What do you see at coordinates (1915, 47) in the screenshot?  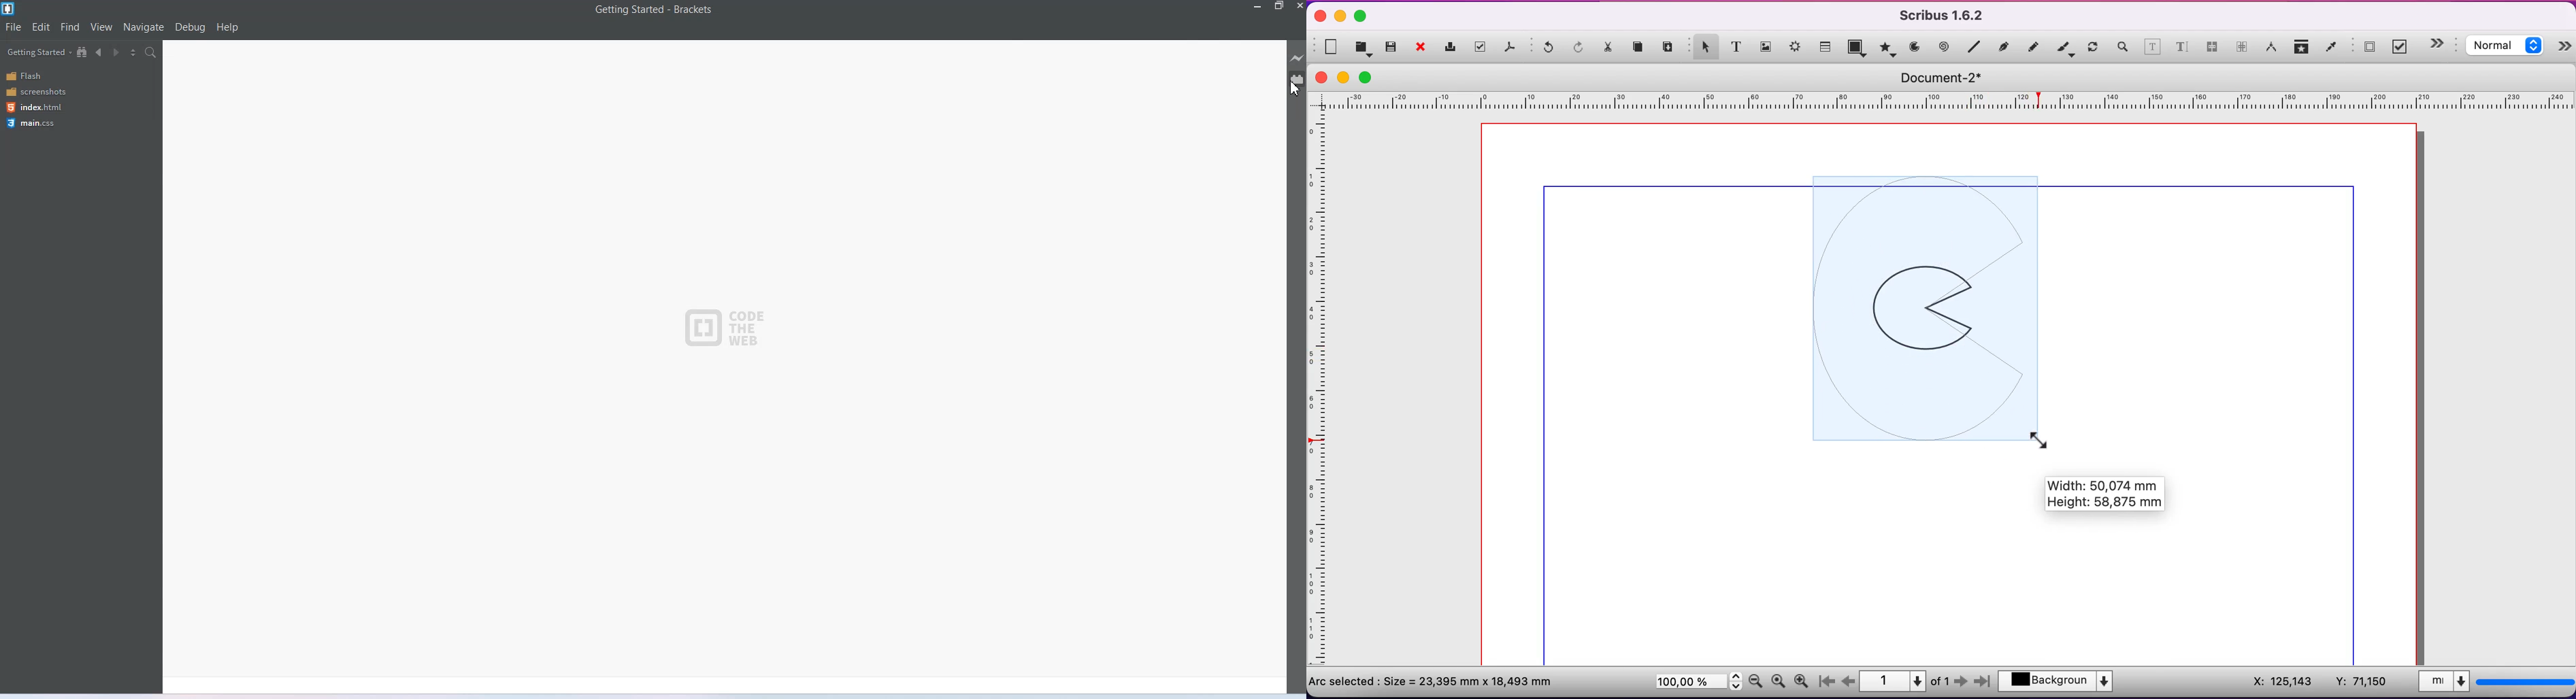 I see `arc` at bounding box center [1915, 47].